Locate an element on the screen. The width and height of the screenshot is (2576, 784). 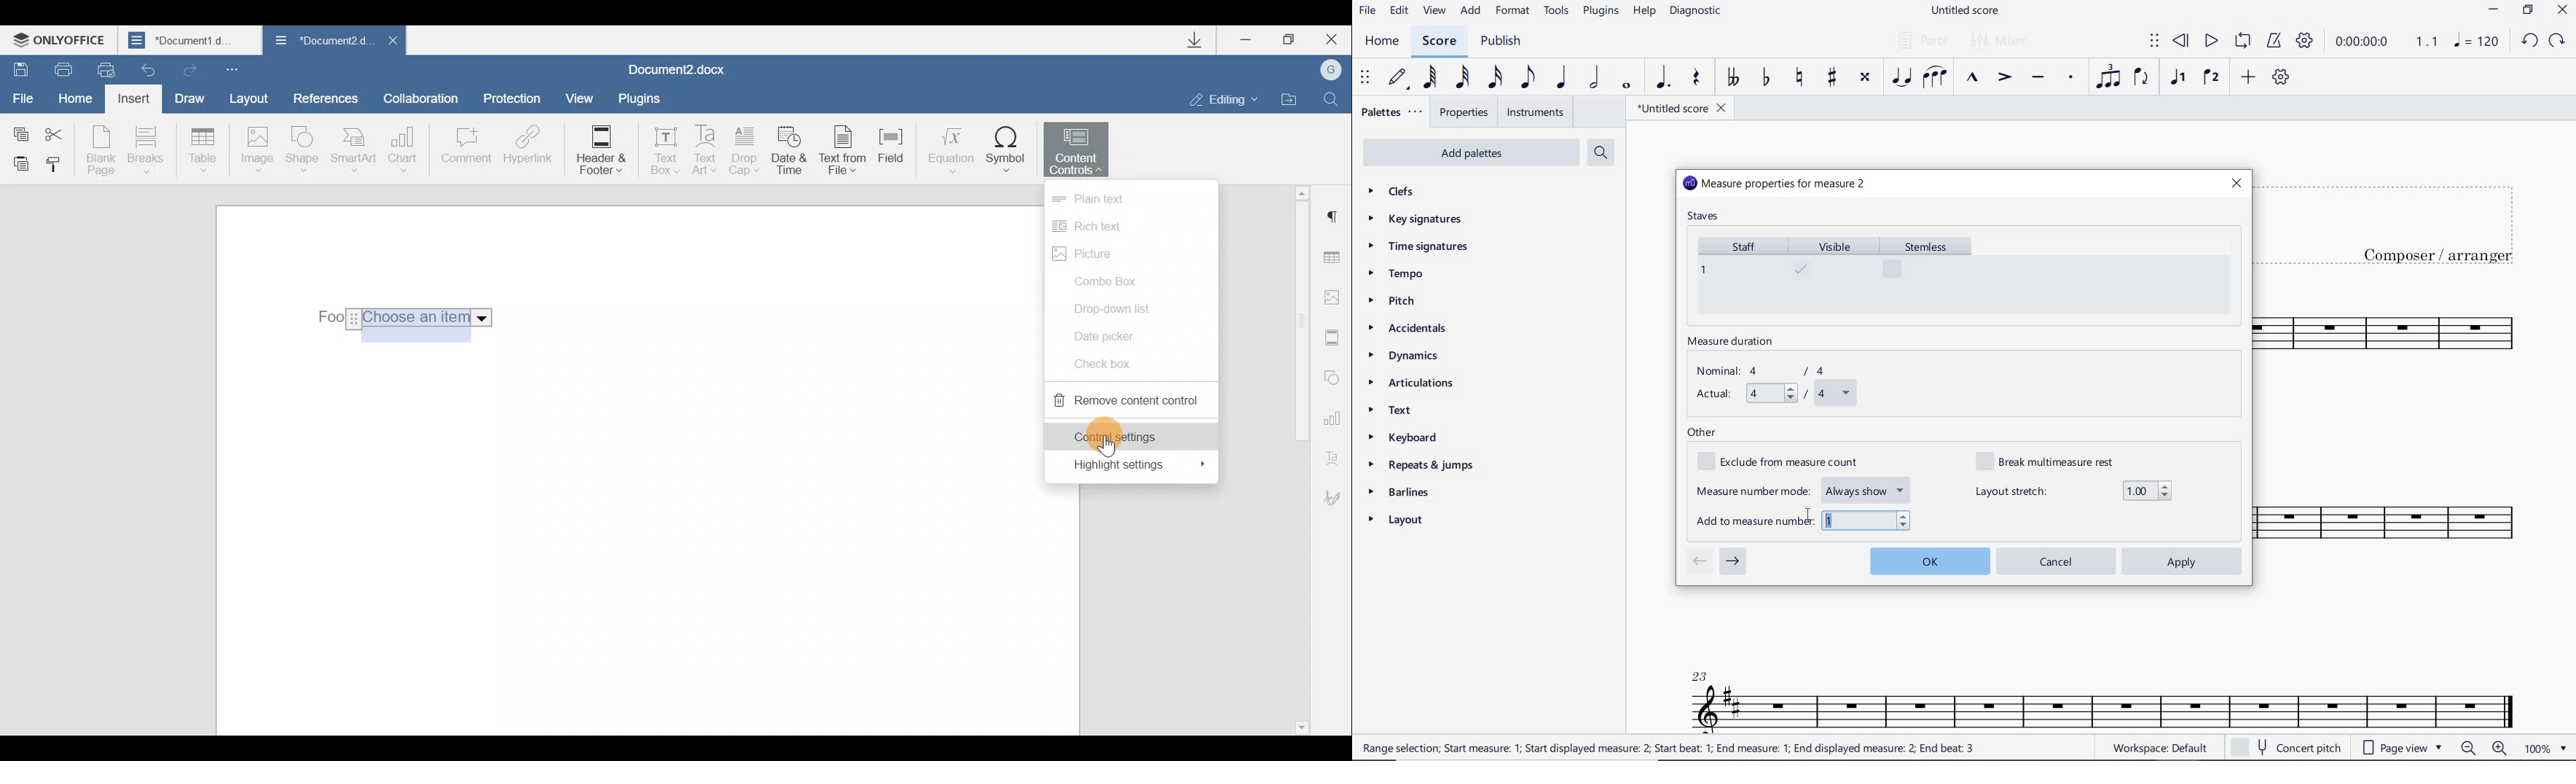
Maximize is located at coordinates (1289, 40).